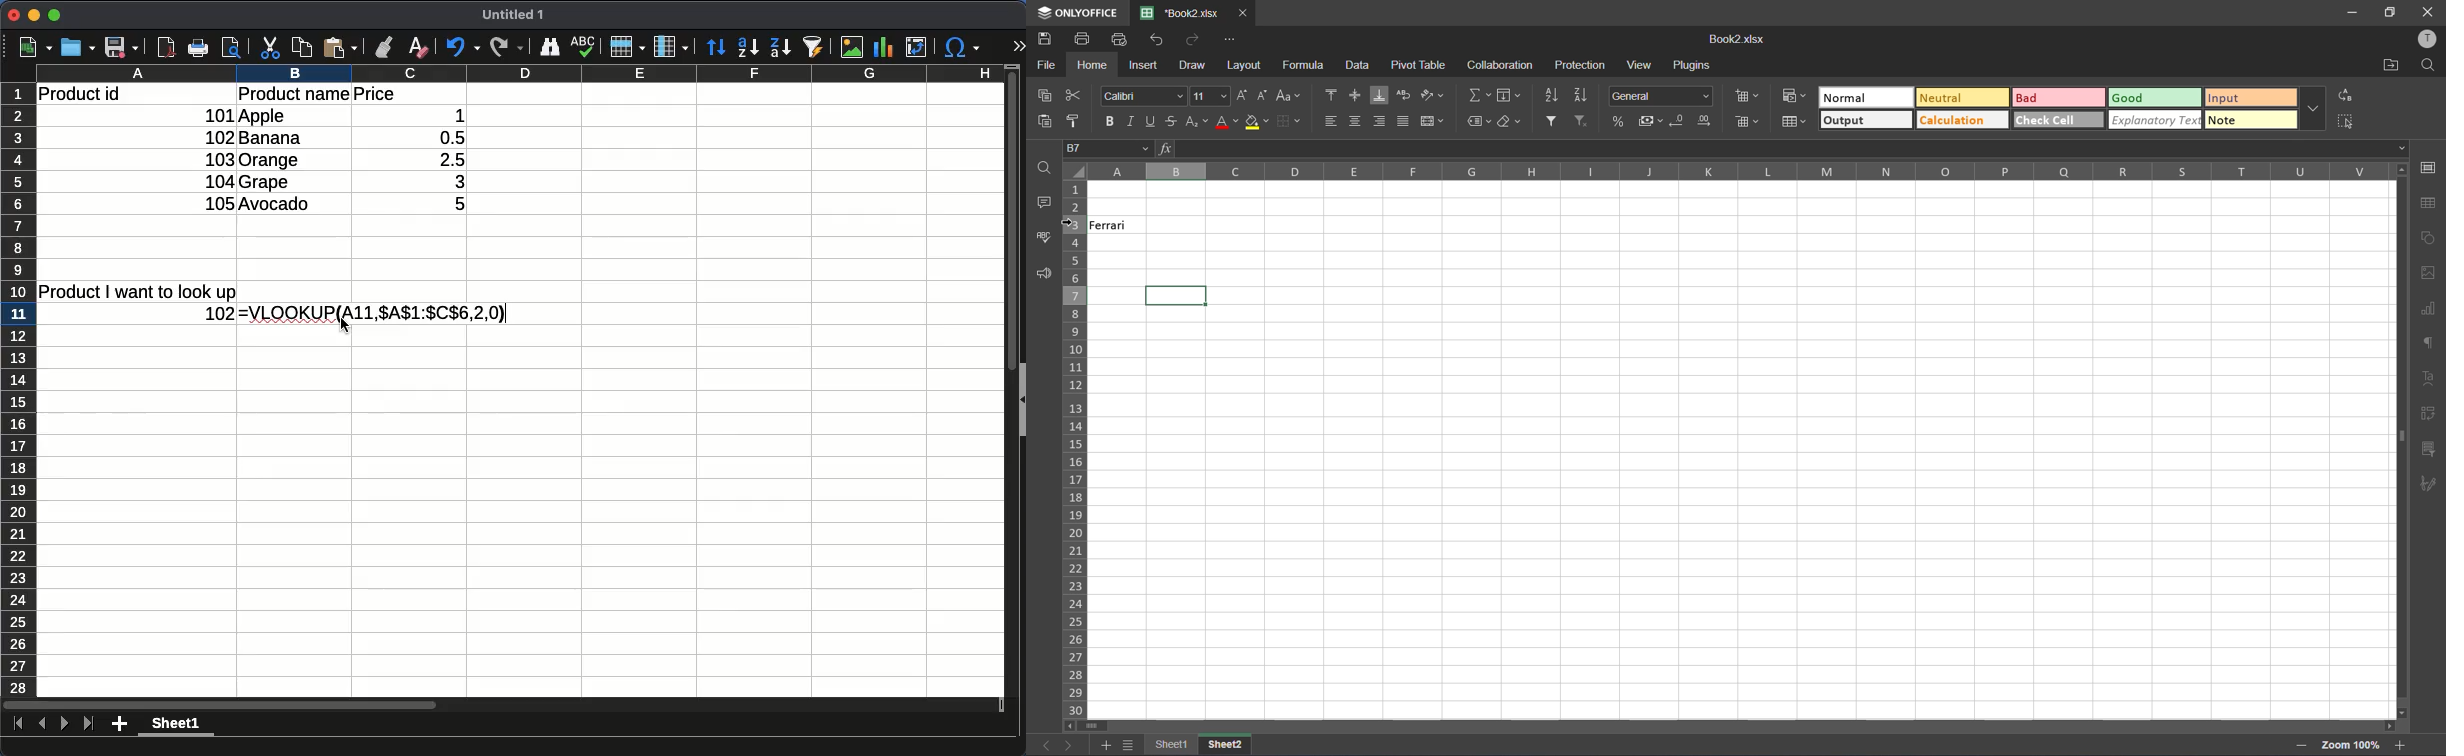  I want to click on banana, so click(271, 137).